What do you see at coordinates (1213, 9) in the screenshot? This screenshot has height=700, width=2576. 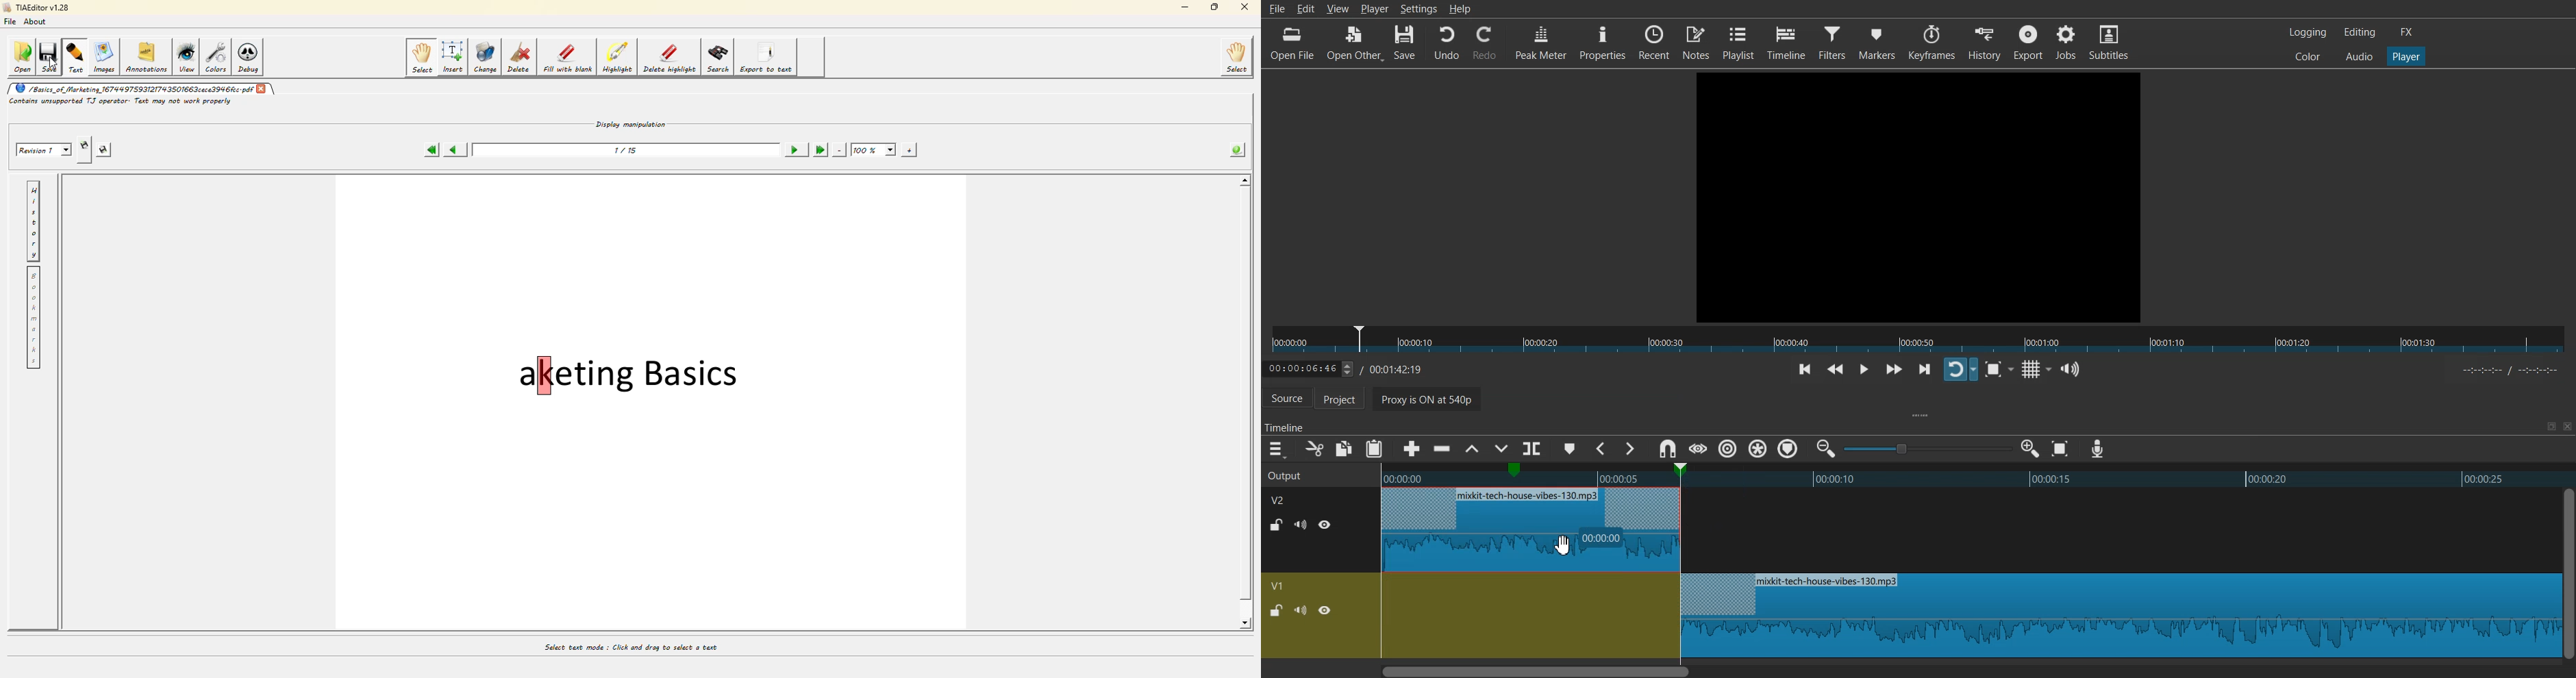 I see `maximize` at bounding box center [1213, 9].